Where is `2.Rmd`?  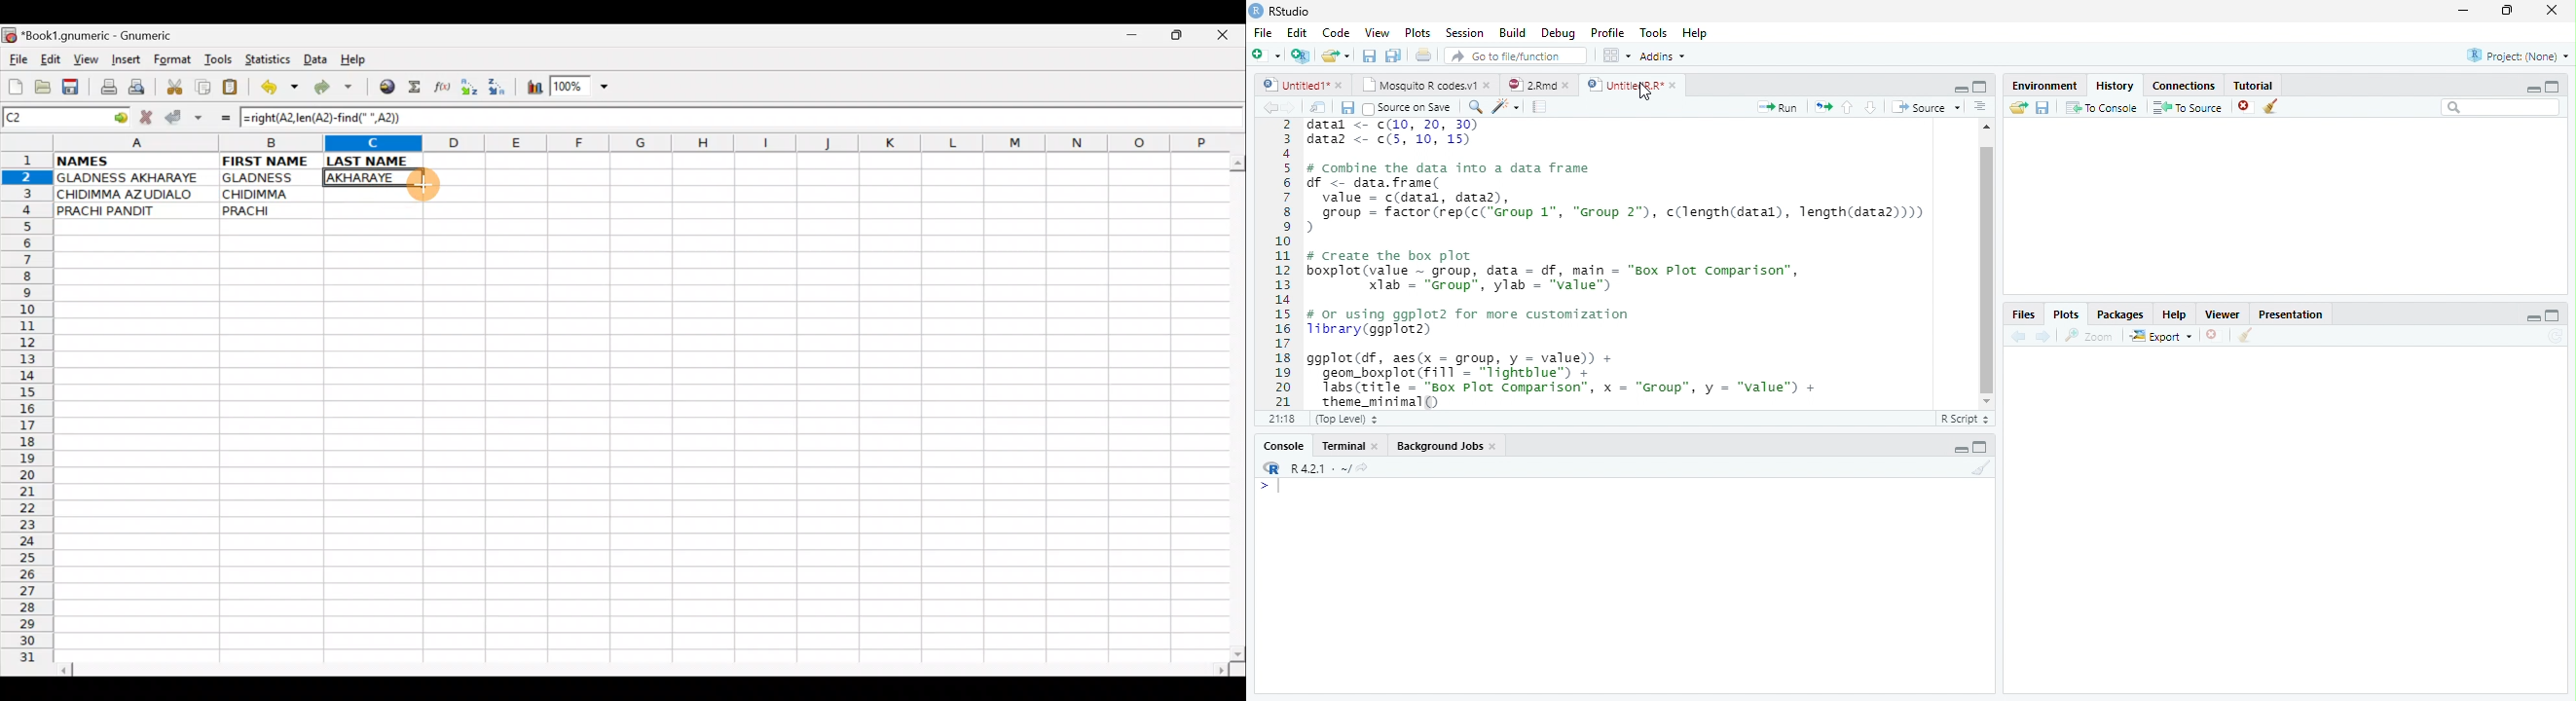 2.Rmd is located at coordinates (1530, 85).